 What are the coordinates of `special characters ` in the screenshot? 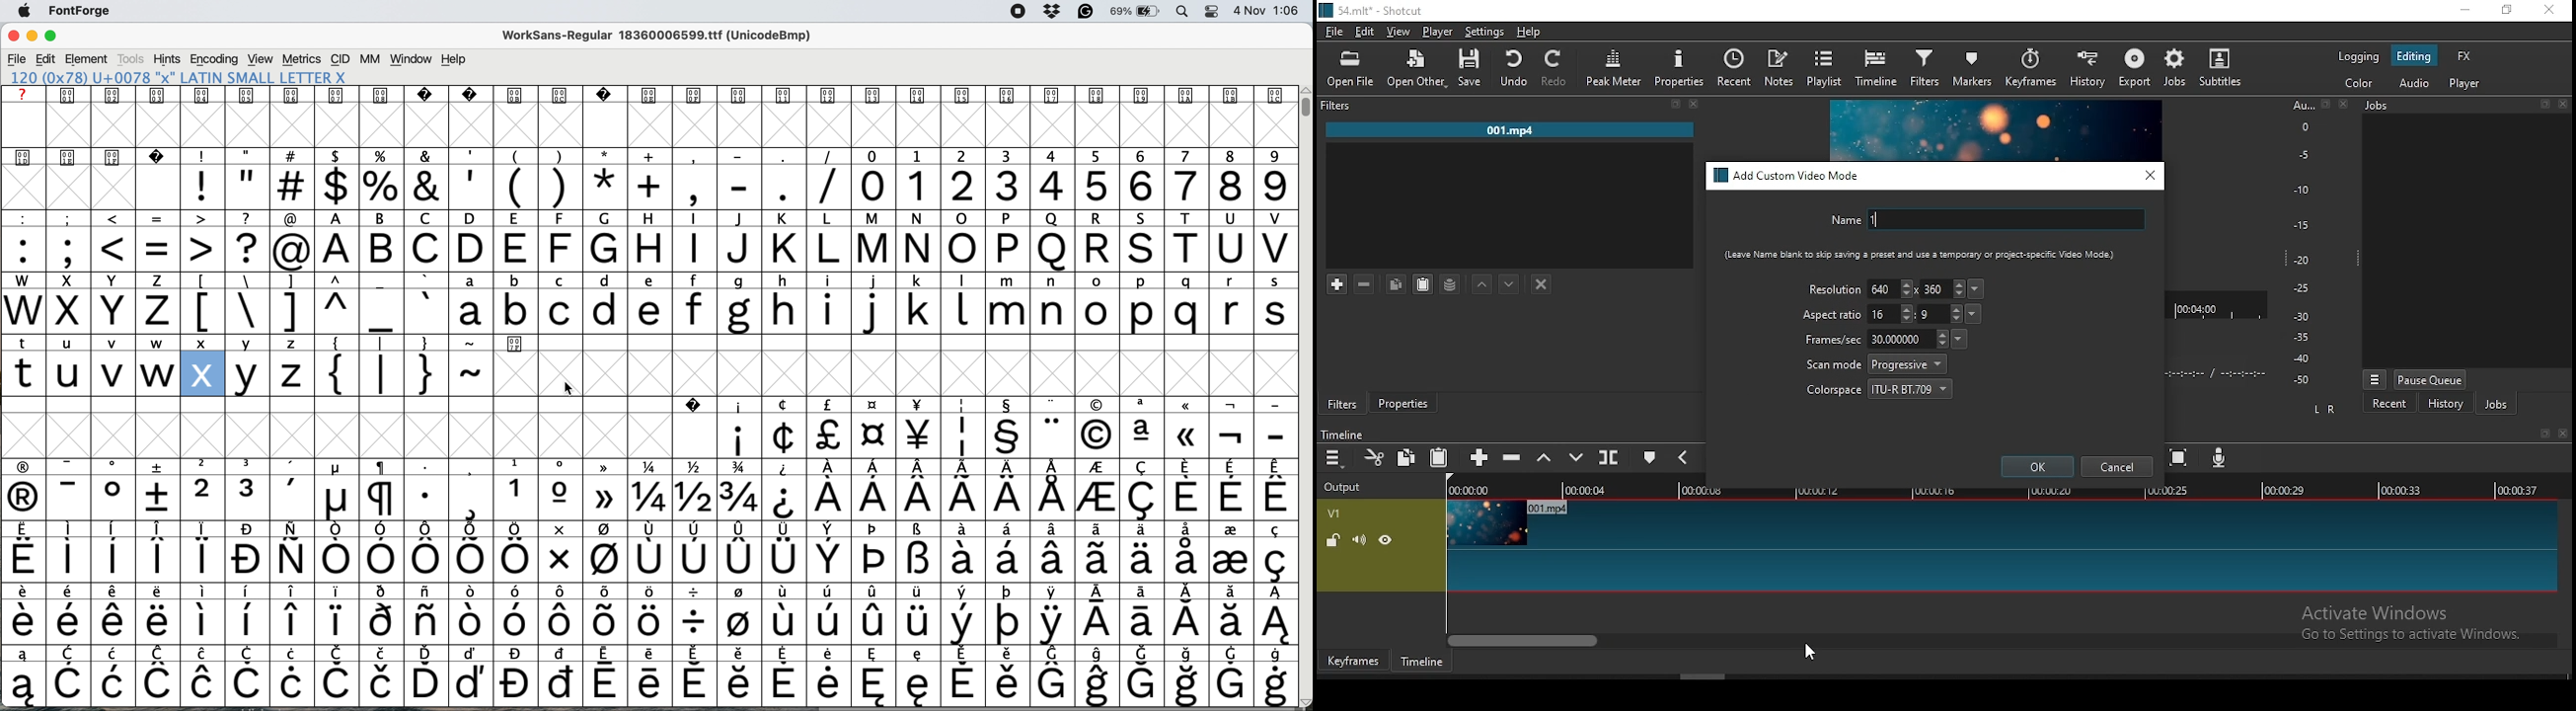 It's located at (53, 342).